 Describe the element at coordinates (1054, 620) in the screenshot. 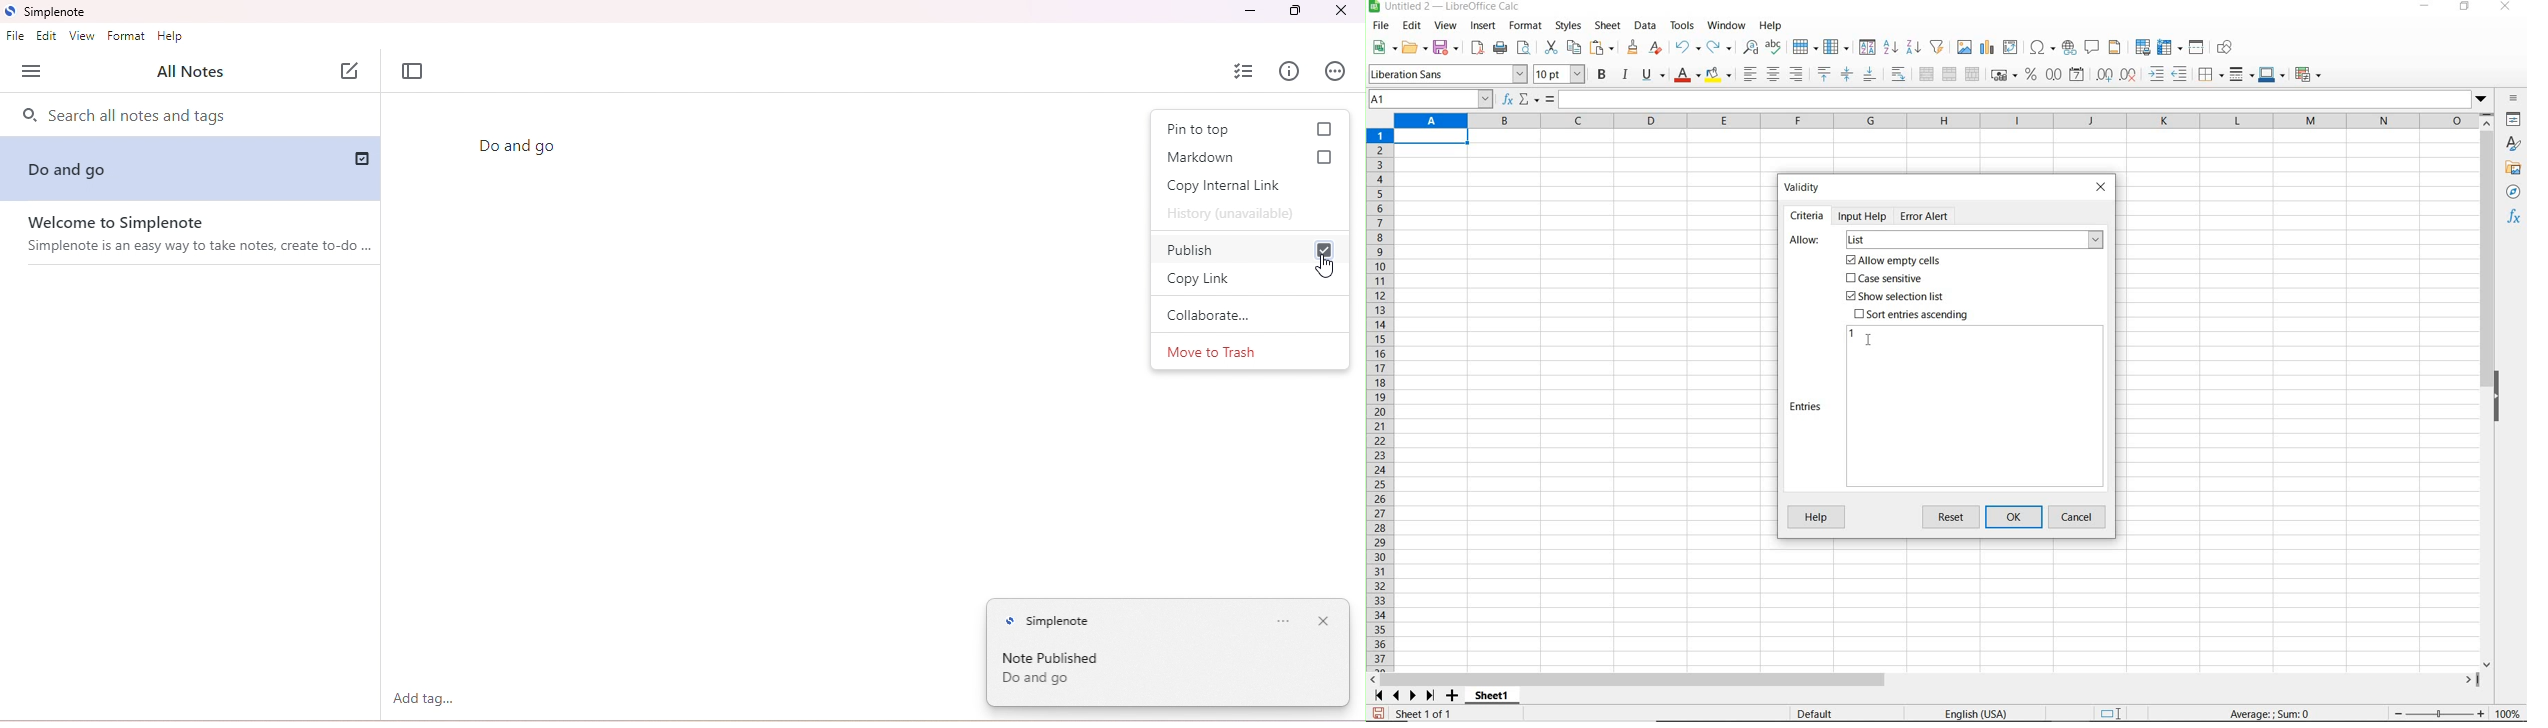

I see `simplenote` at that location.